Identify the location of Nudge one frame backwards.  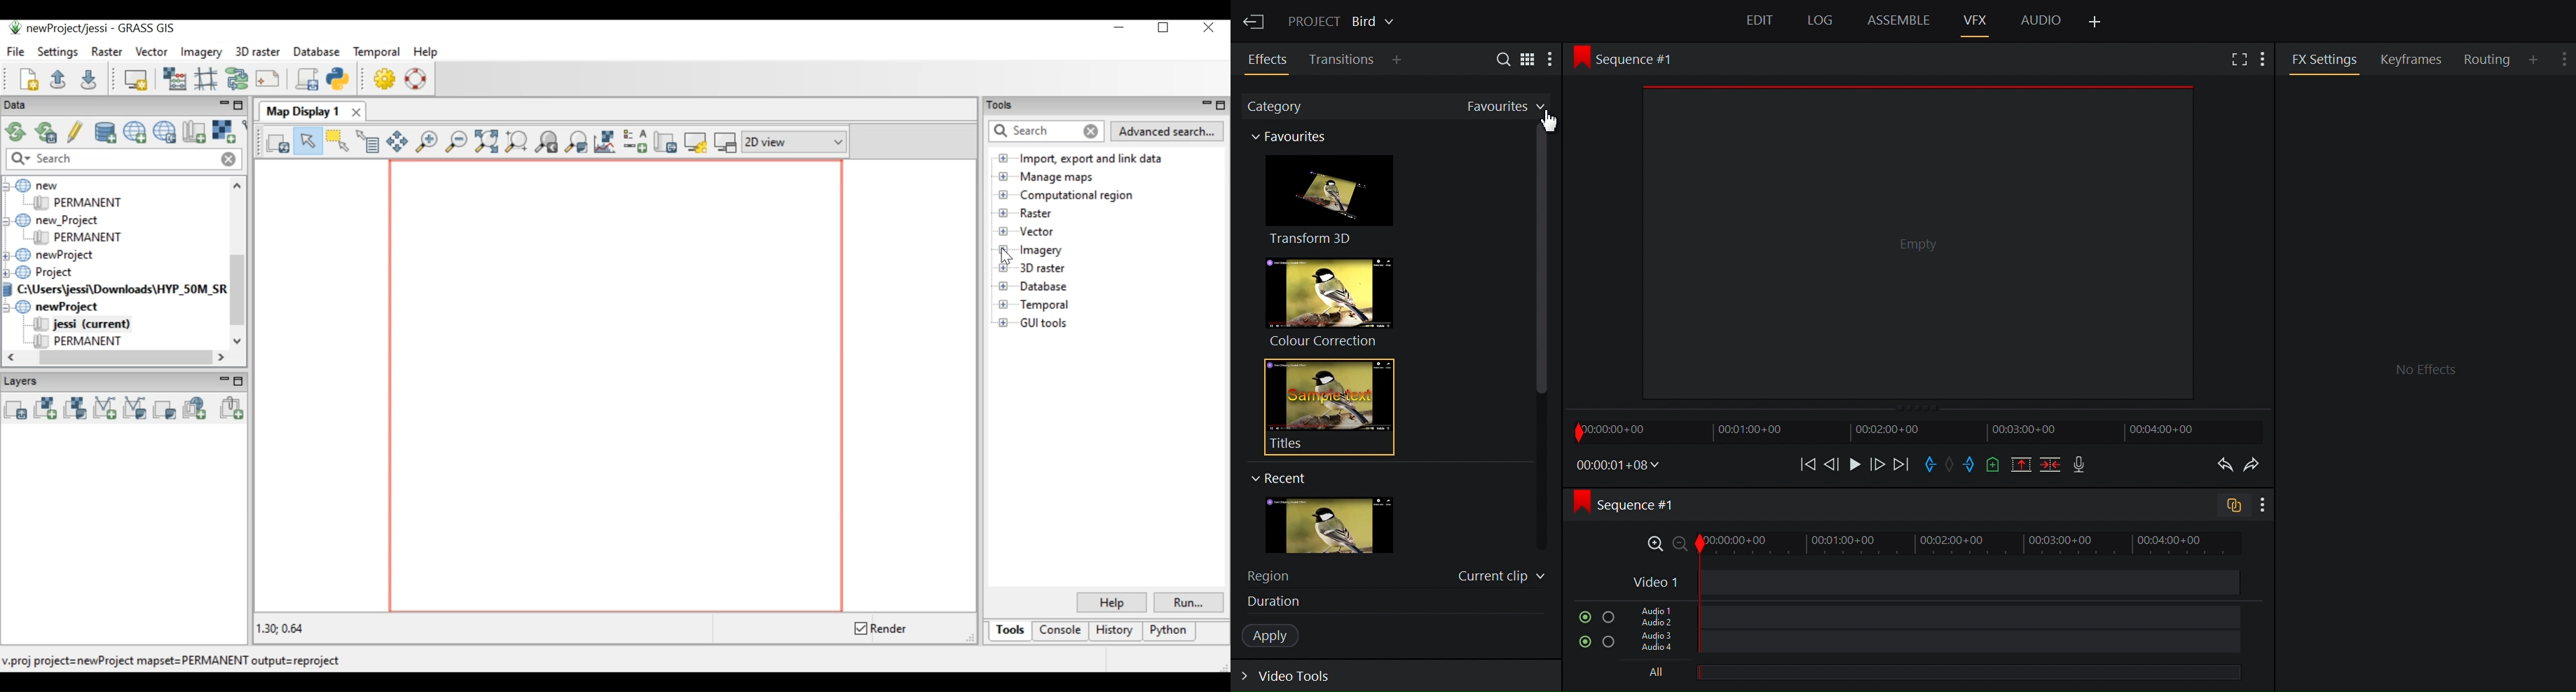
(1832, 463).